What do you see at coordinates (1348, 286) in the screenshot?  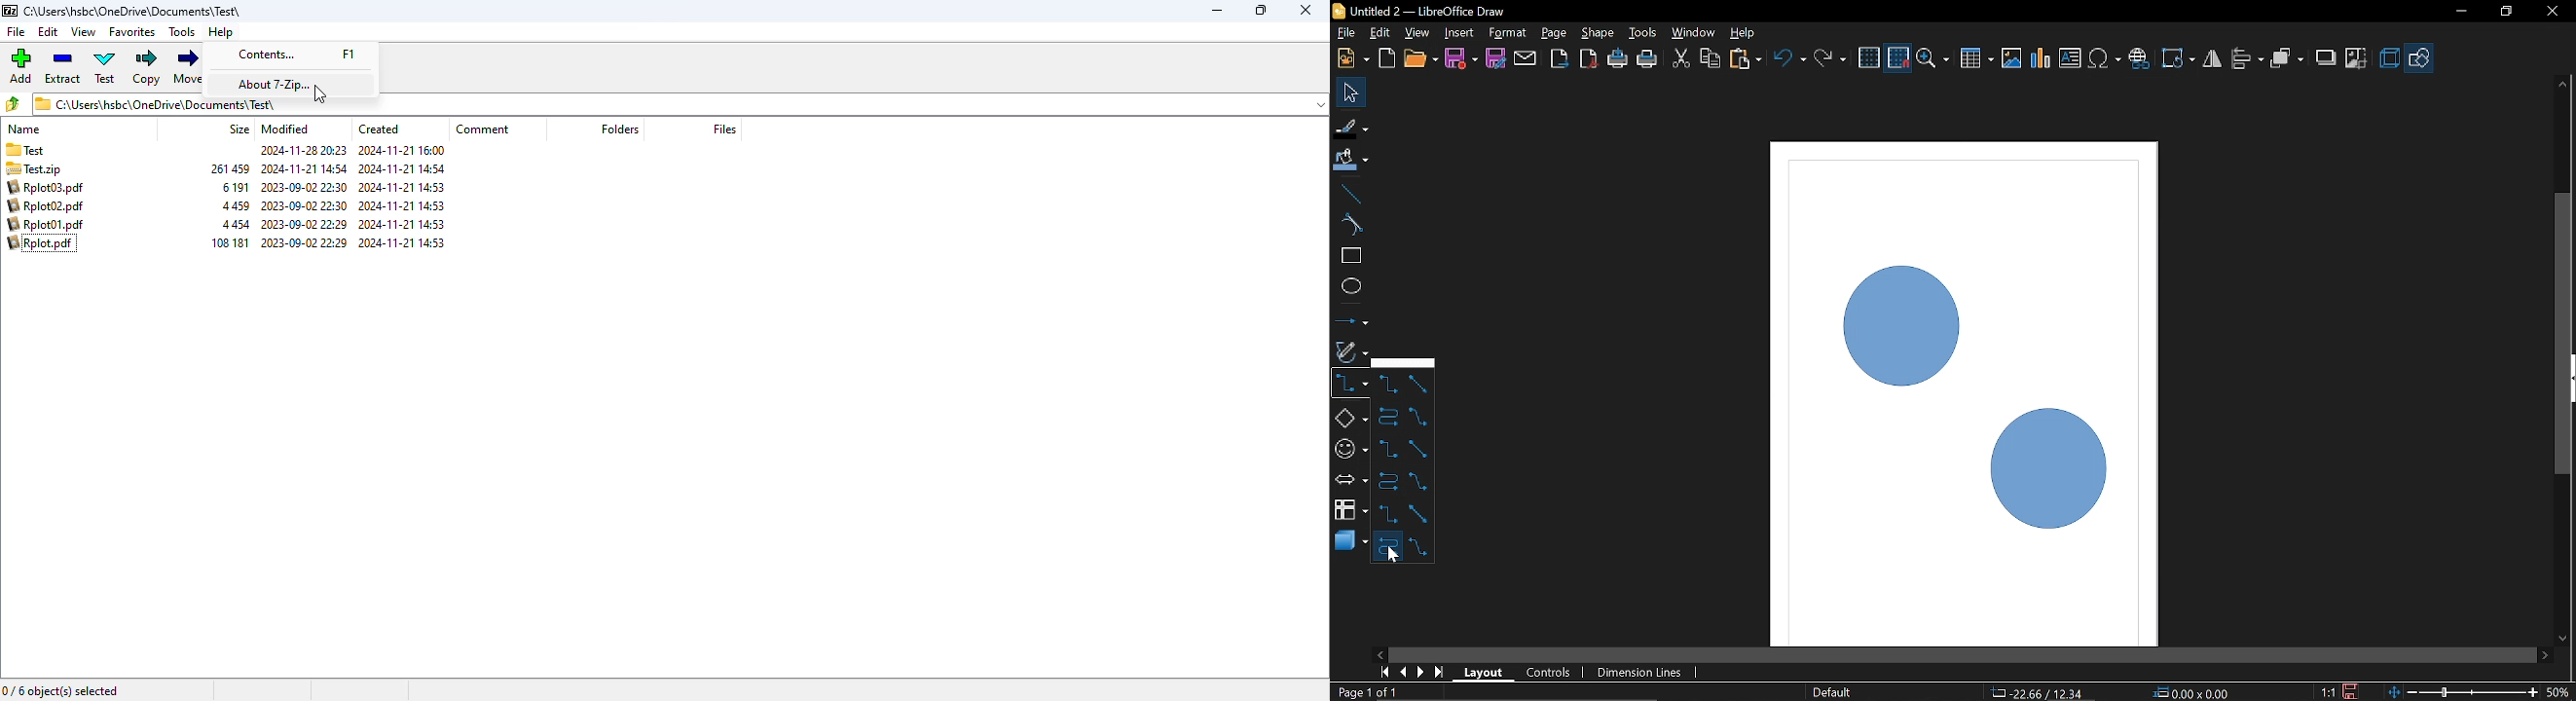 I see `Ellipse` at bounding box center [1348, 286].